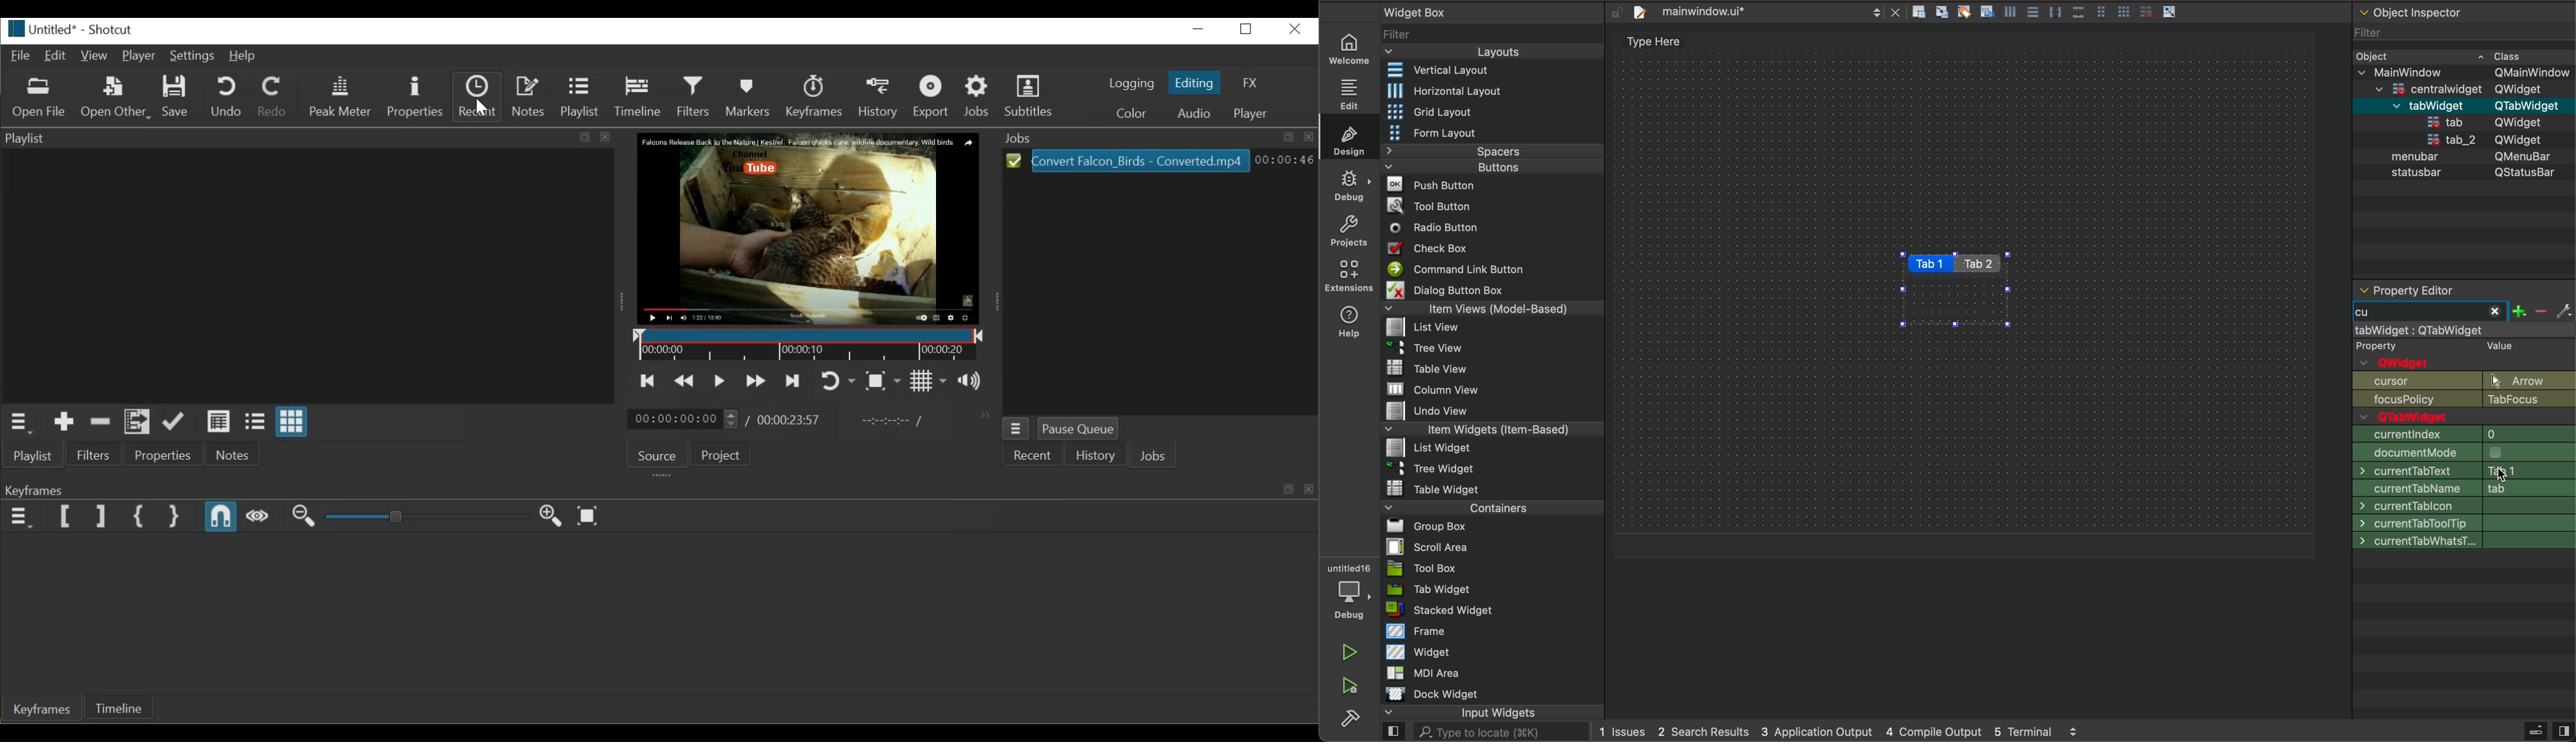 This screenshot has width=2576, height=756. What do you see at coordinates (1431, 546) in the screenshot?
I see `Scroll Area` at bounding box center [1431, 546].